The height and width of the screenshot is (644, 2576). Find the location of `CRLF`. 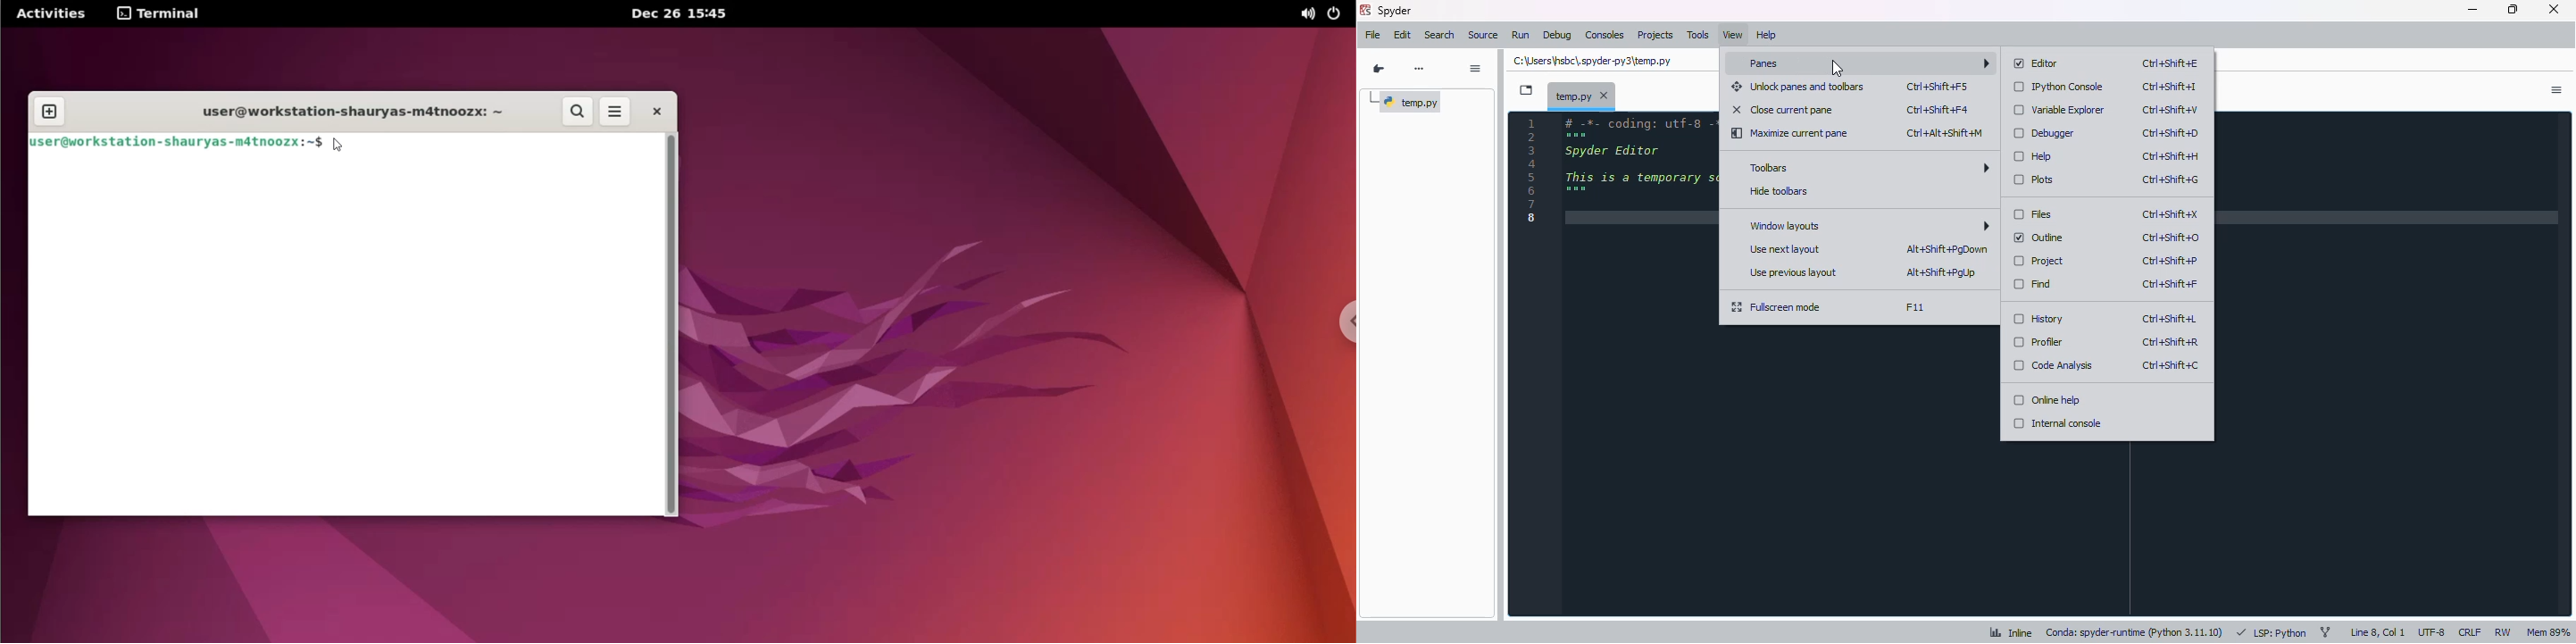

CRLF is located at coordinates (2470, 632).